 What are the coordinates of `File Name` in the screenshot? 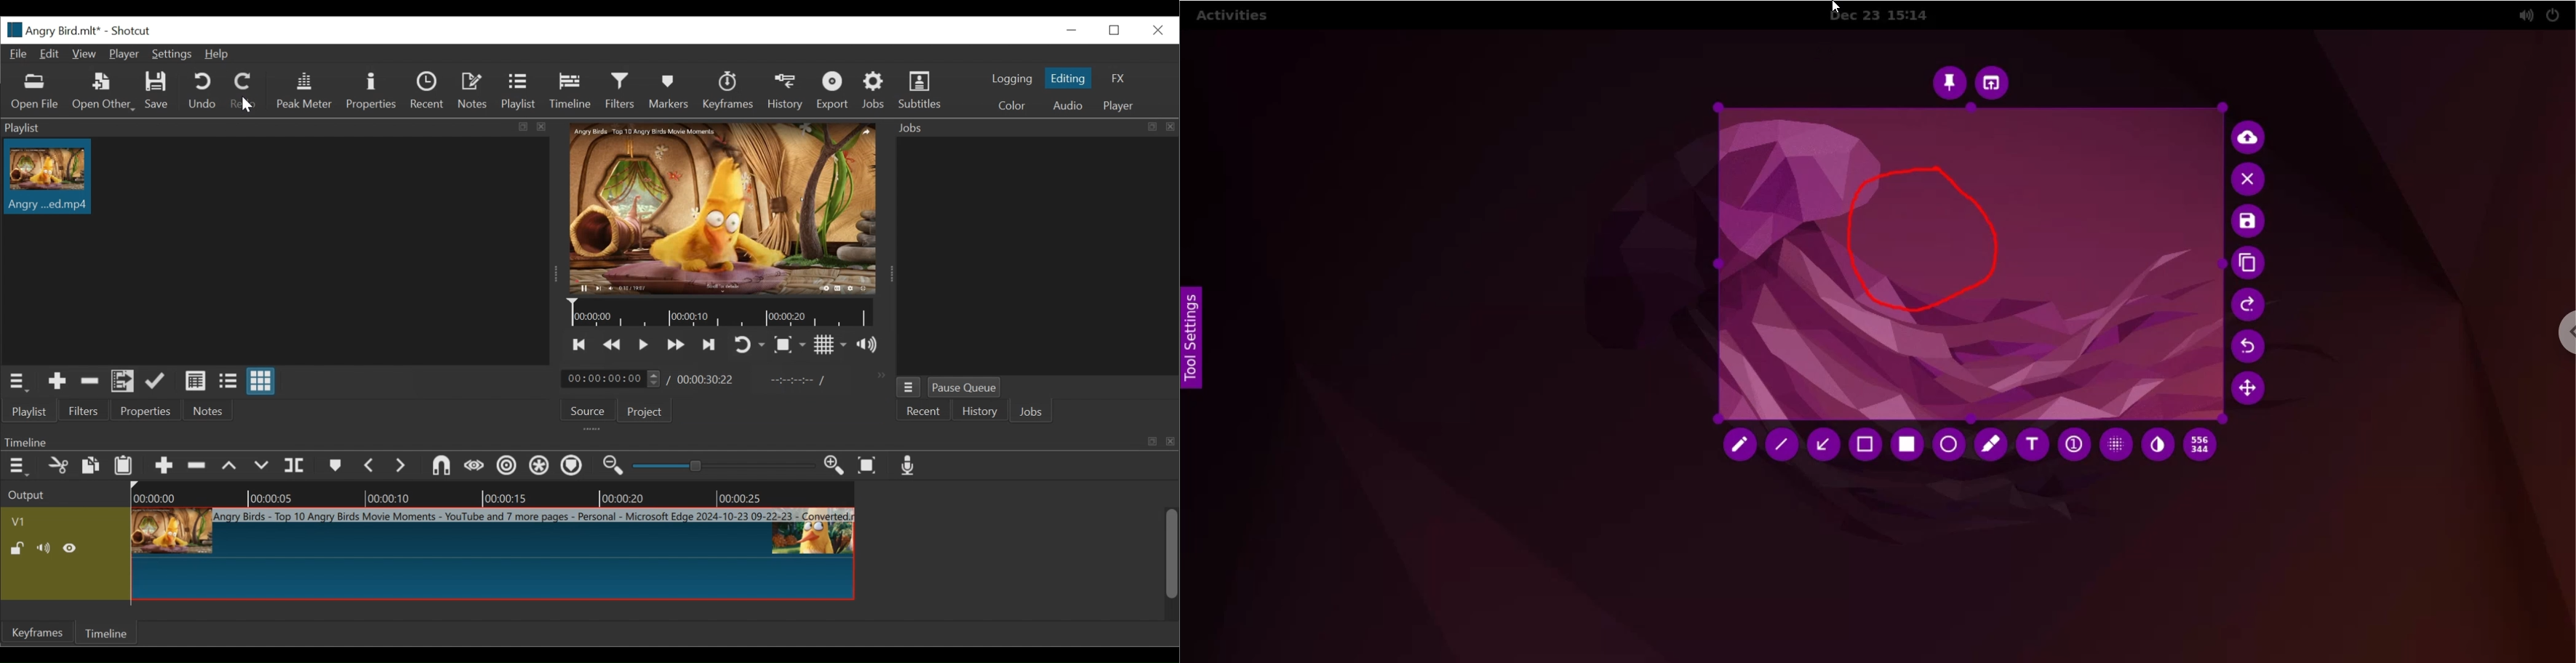 It's located at (49, 29).